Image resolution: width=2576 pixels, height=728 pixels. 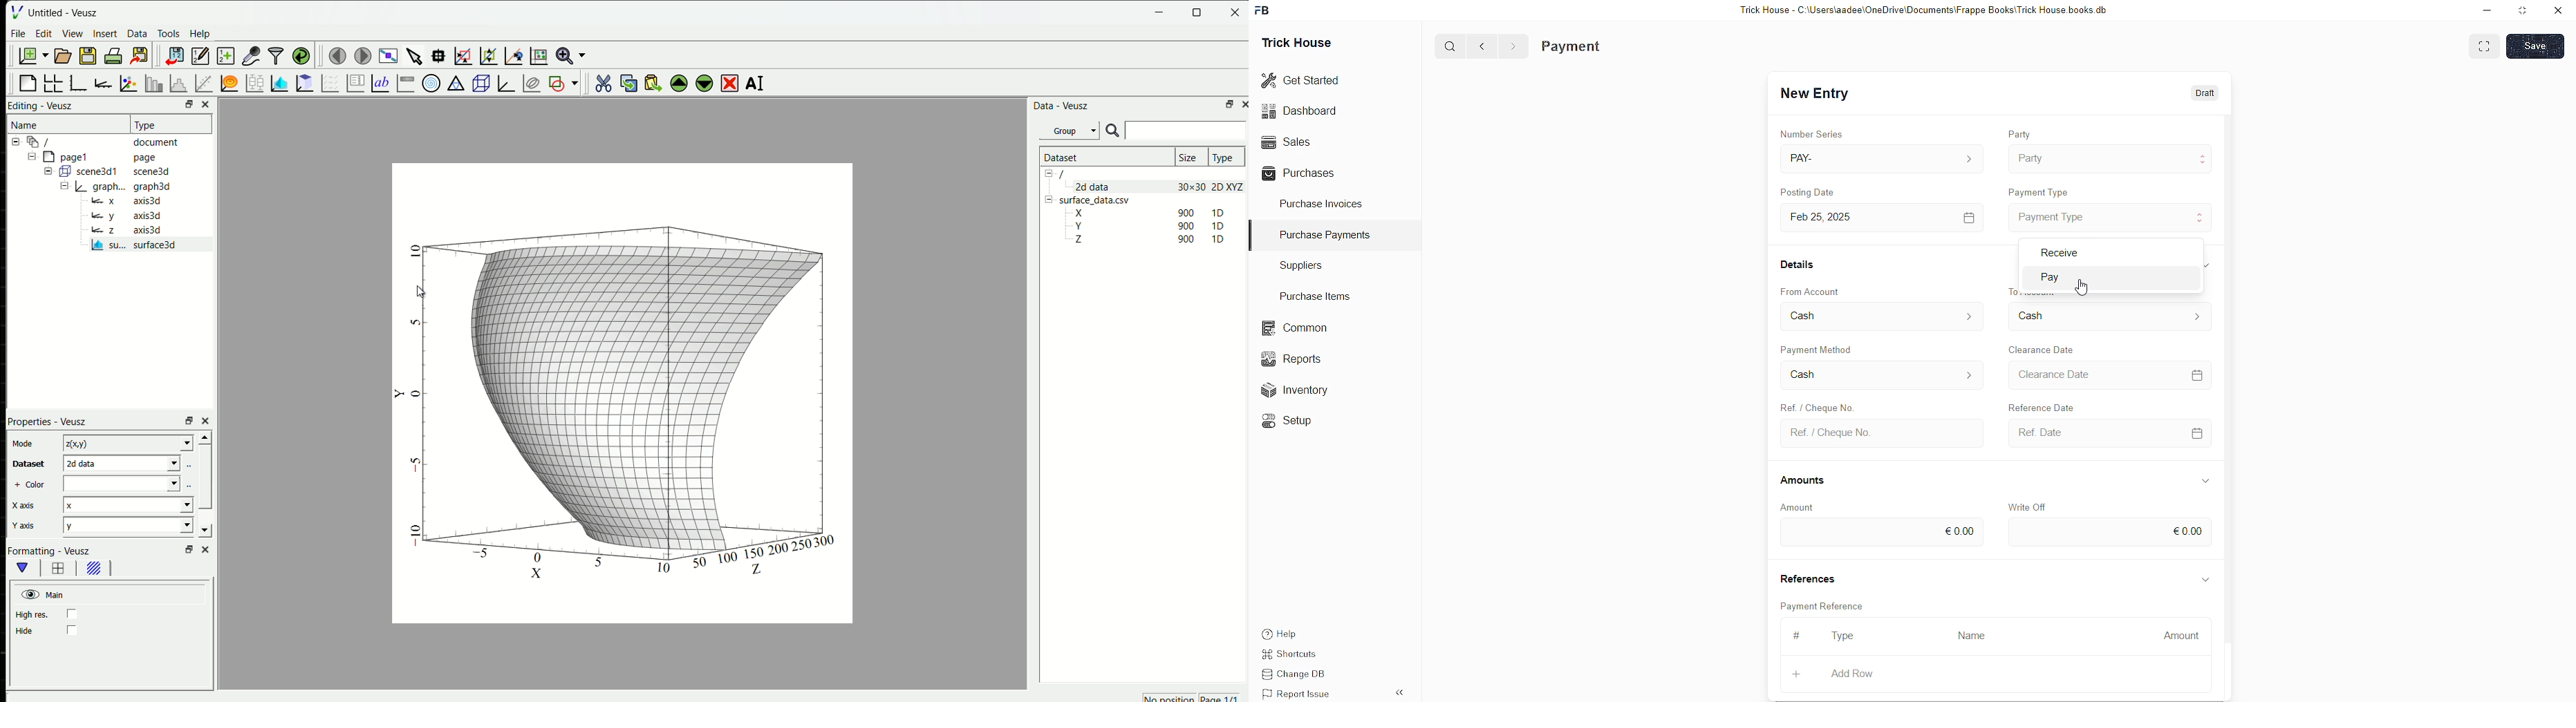 What do you see at coordinates (1298, 656) in the screenshot?
I see `Shortcuts` at bounding box center [1298, 656].